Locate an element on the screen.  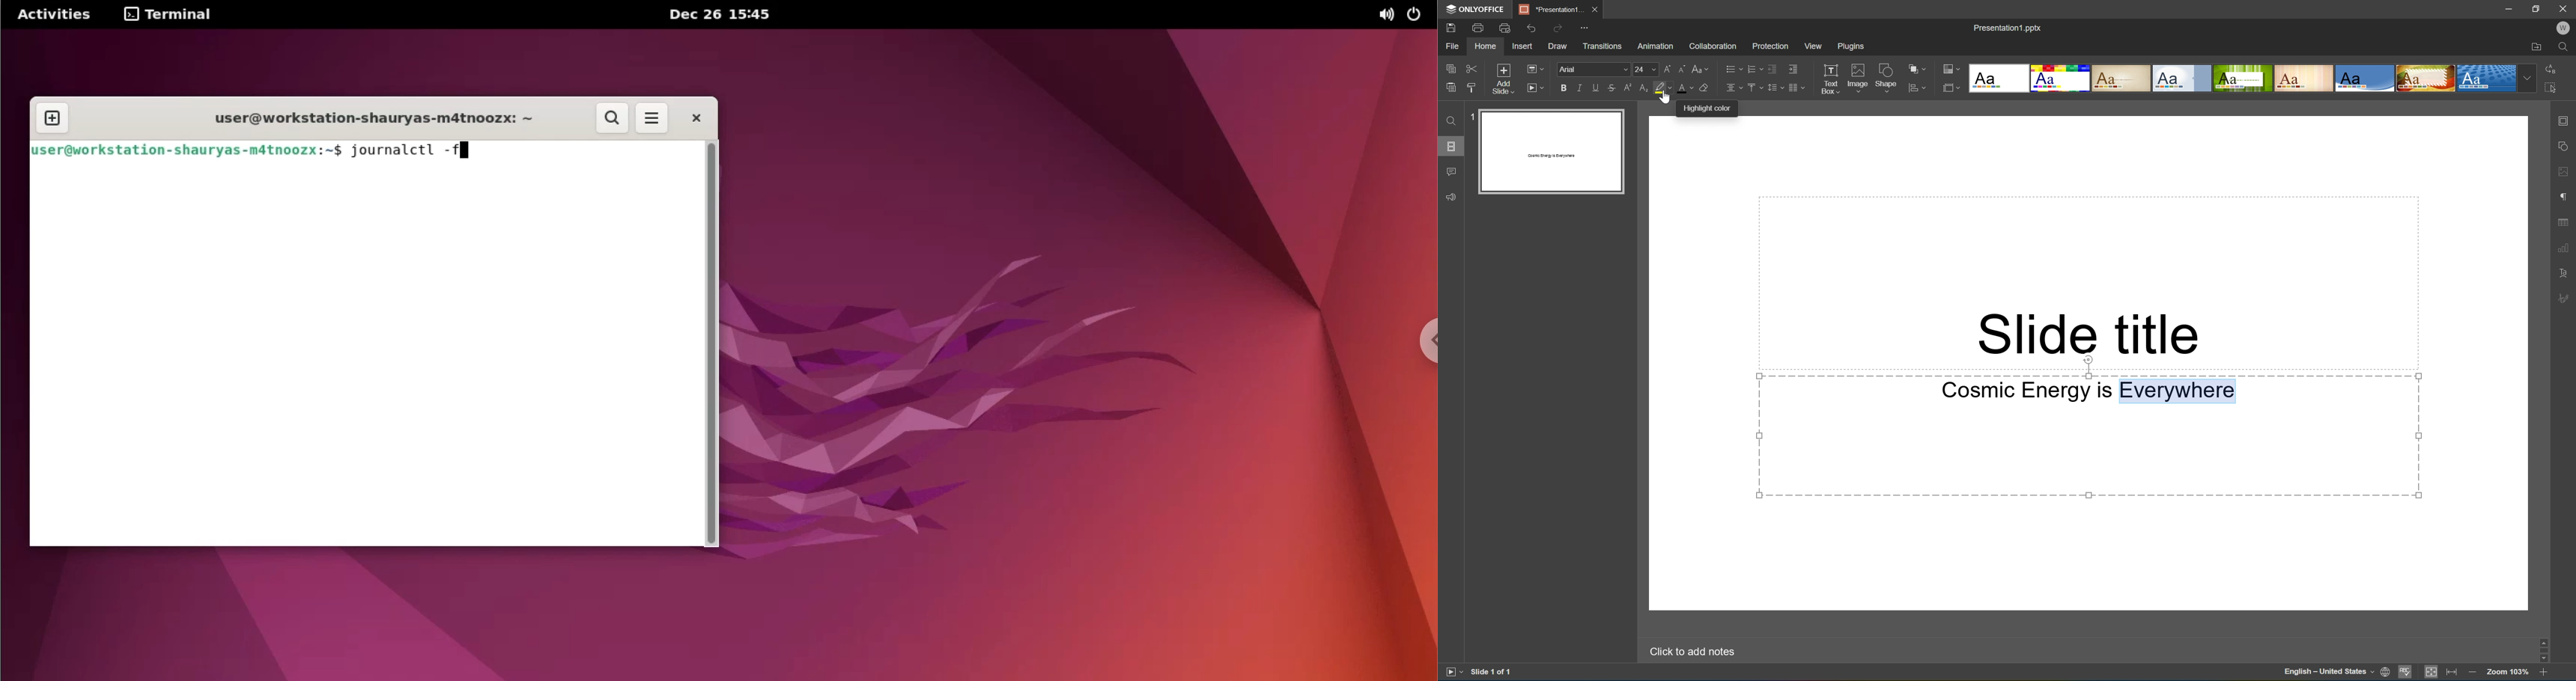
Plugins is located at coordinates (1854, 48).